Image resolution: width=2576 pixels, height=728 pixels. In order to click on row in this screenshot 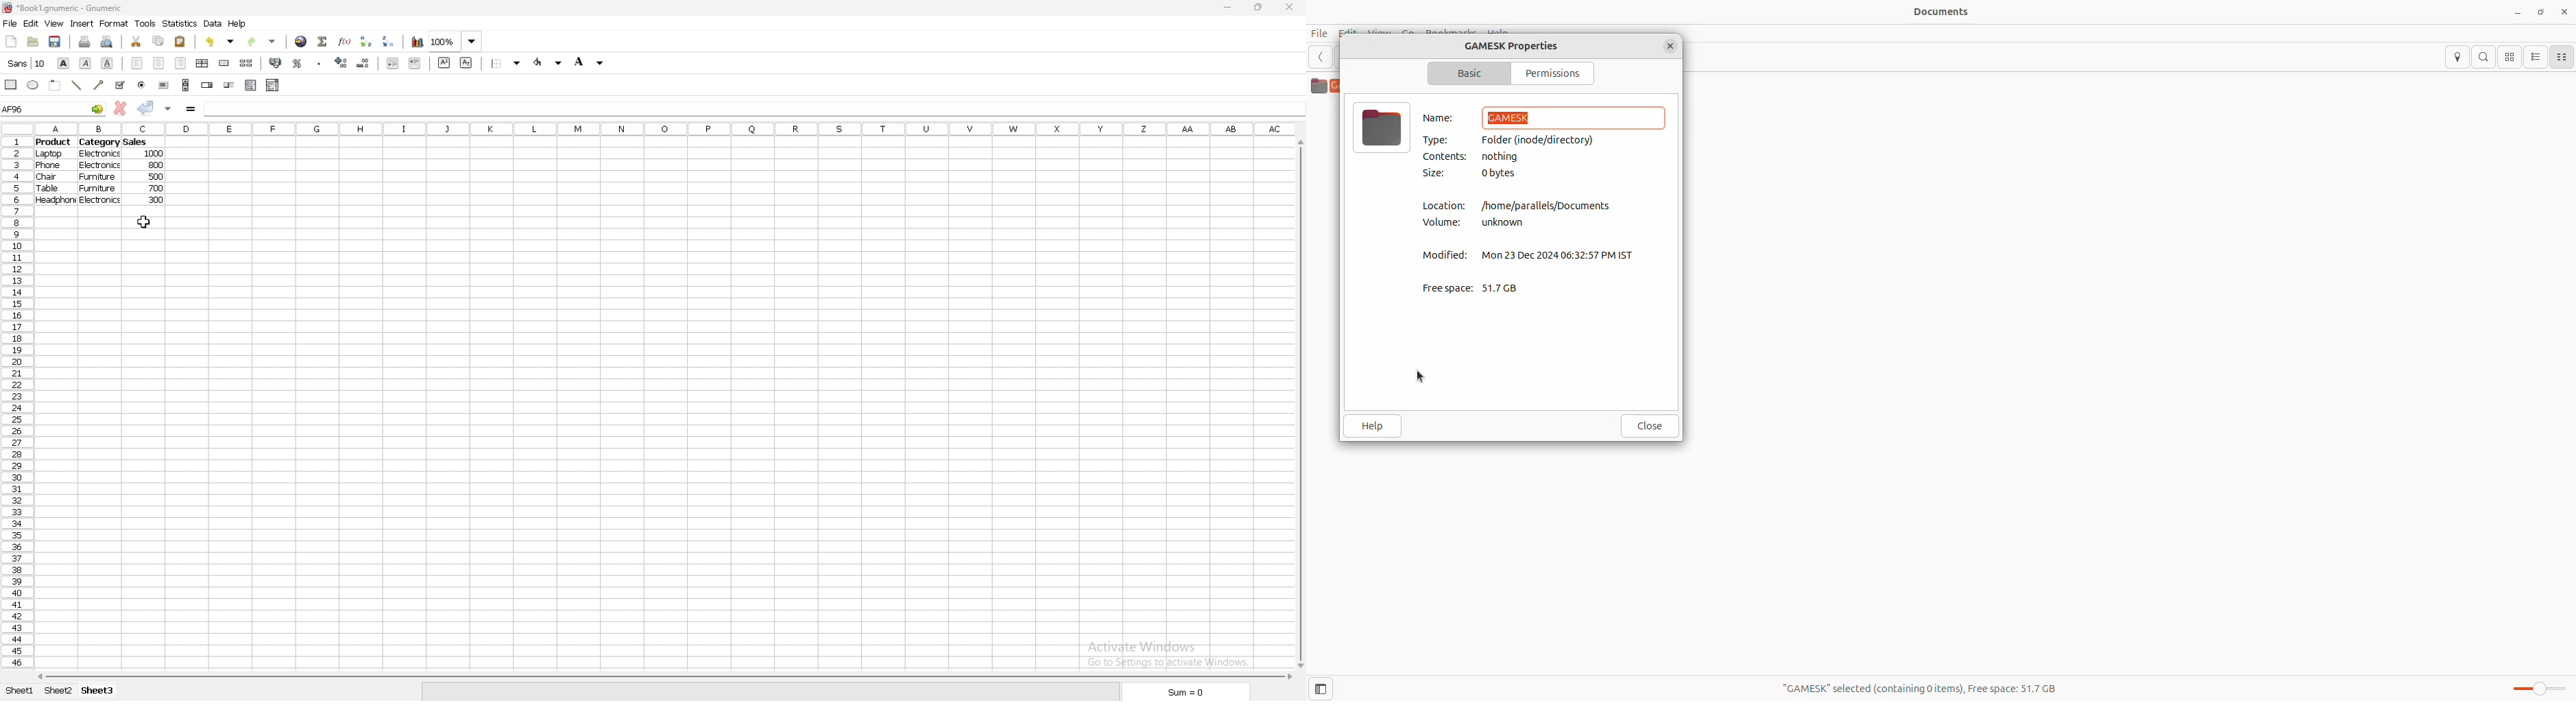, I will do `click(17, 403)`.